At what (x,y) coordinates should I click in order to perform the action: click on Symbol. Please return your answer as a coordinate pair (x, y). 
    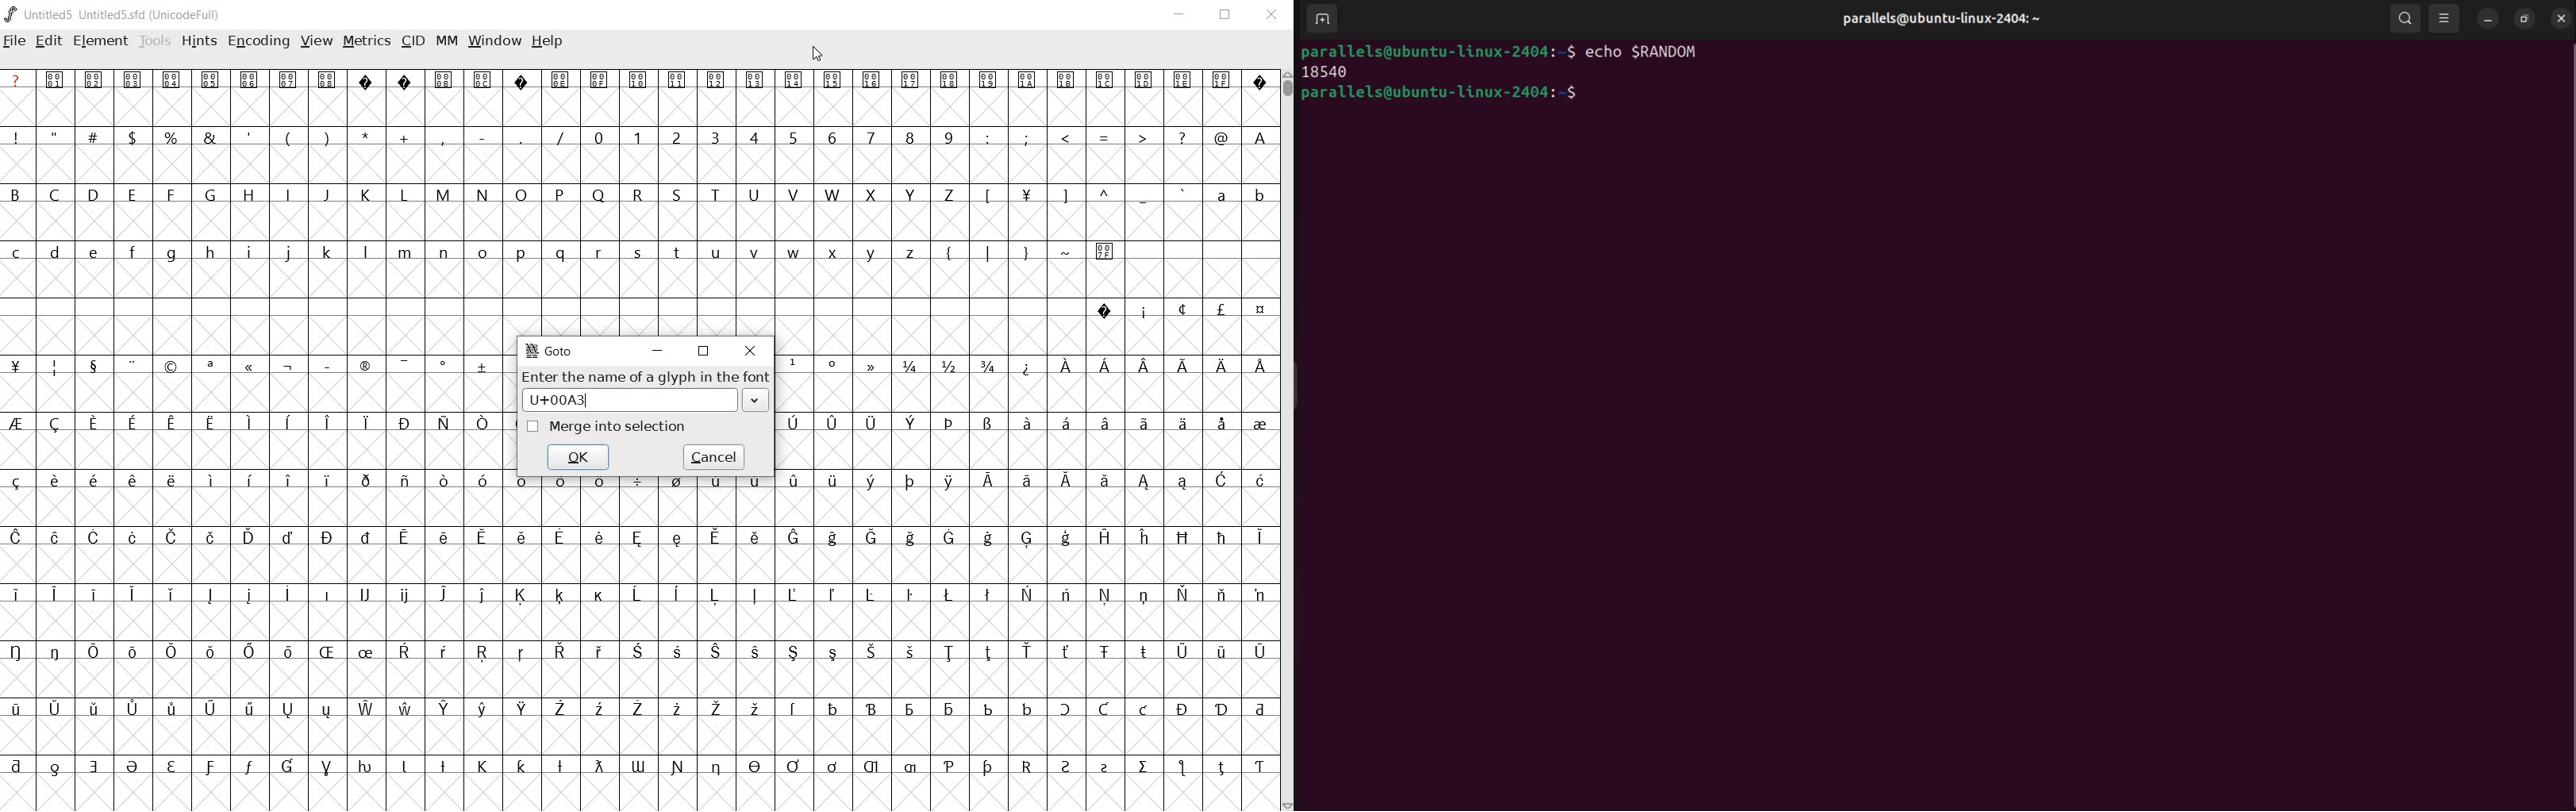
    Looking at the image, I should click on (365, 367).